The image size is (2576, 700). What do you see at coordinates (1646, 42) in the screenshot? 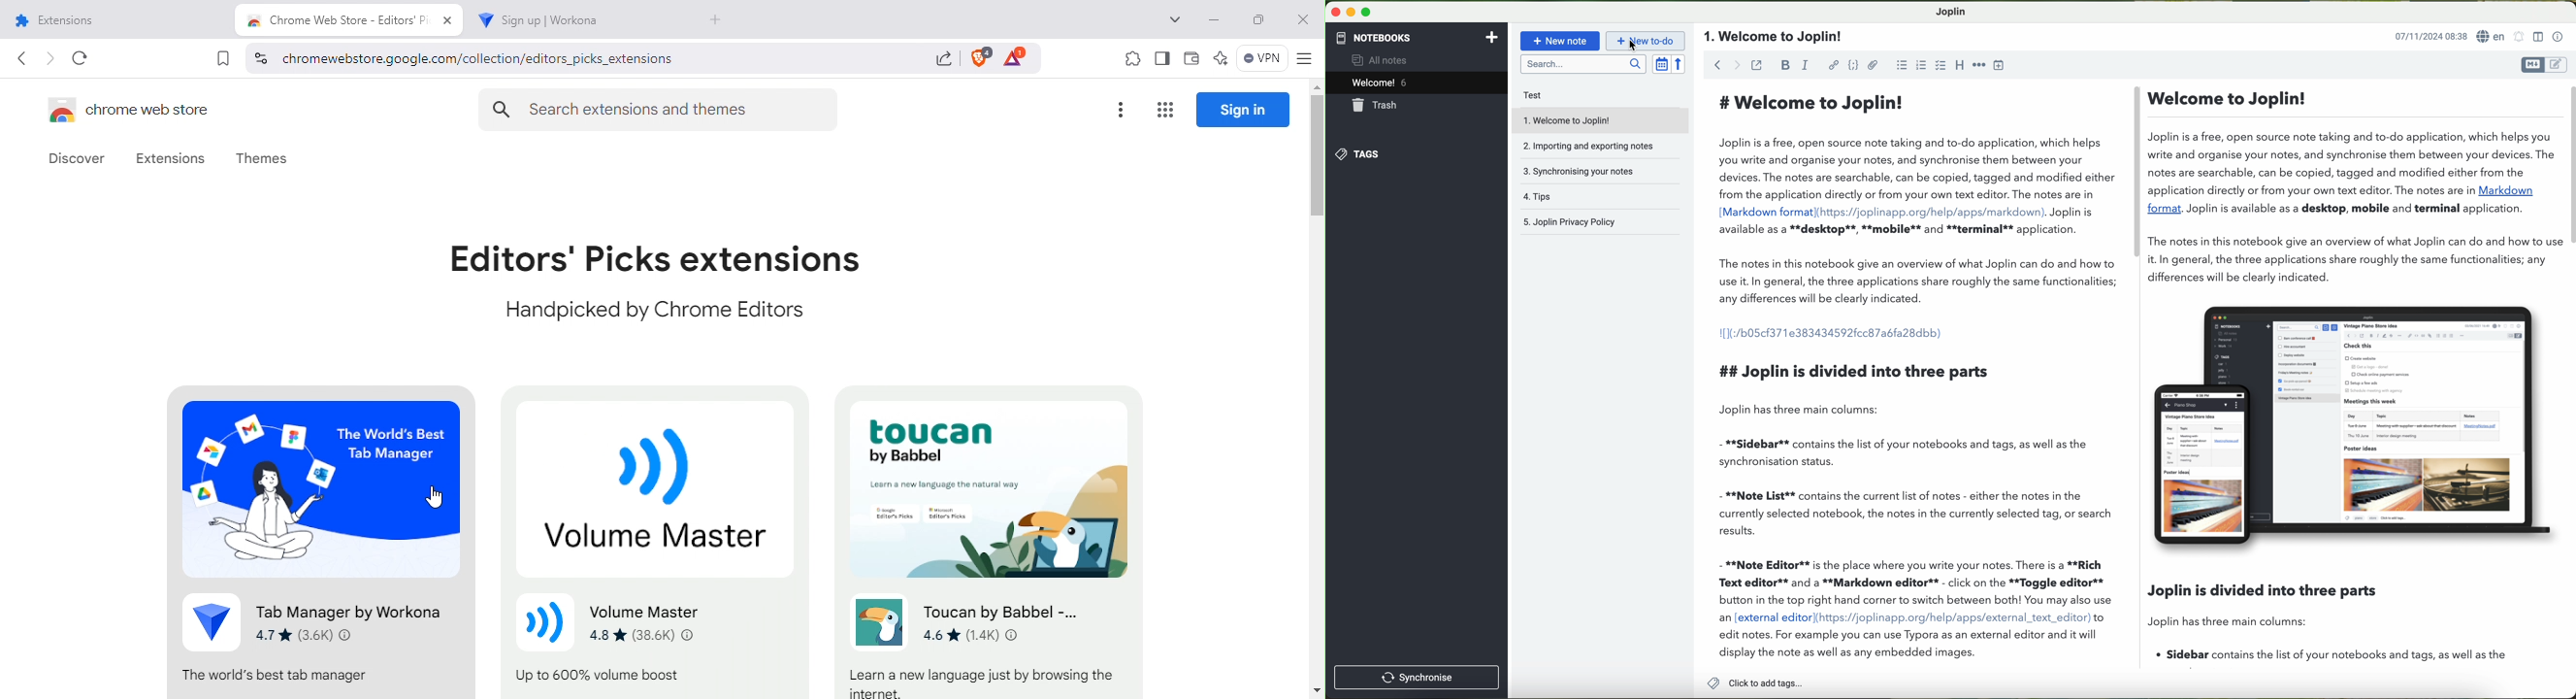
I see `new to-do button` at bounding box center [1646, 42].